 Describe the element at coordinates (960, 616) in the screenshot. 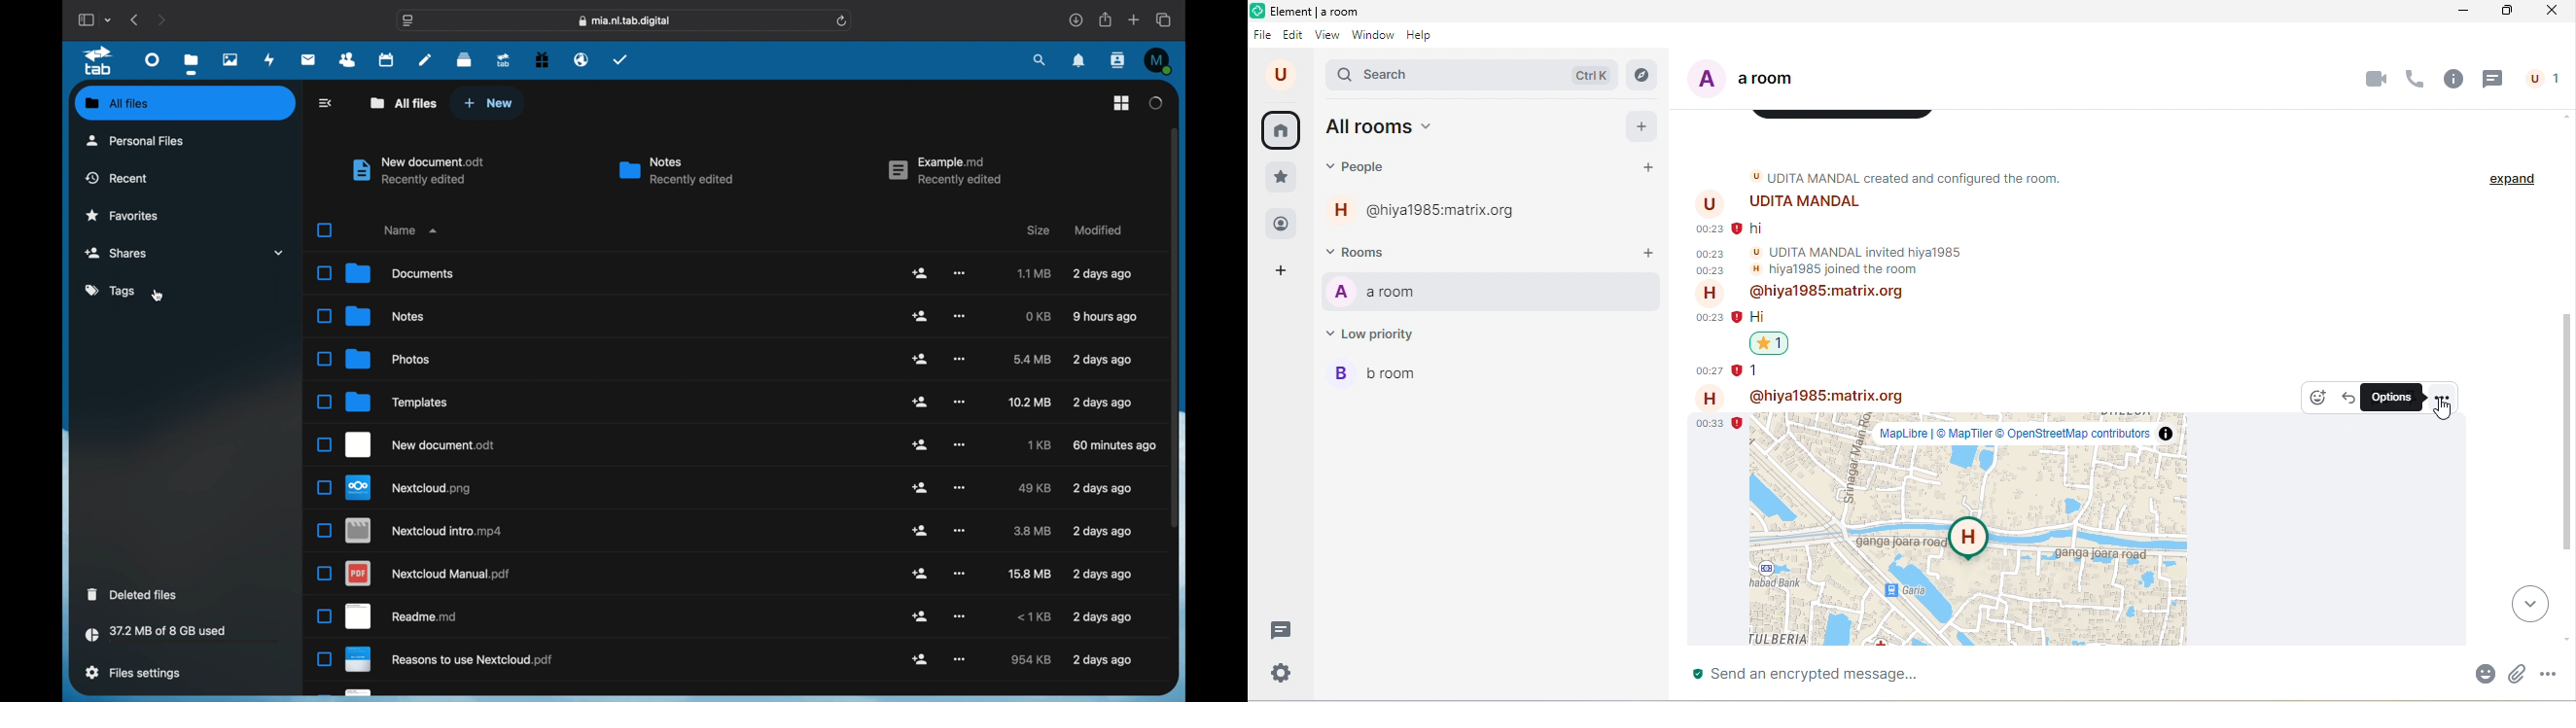

I see `more options` at that location.